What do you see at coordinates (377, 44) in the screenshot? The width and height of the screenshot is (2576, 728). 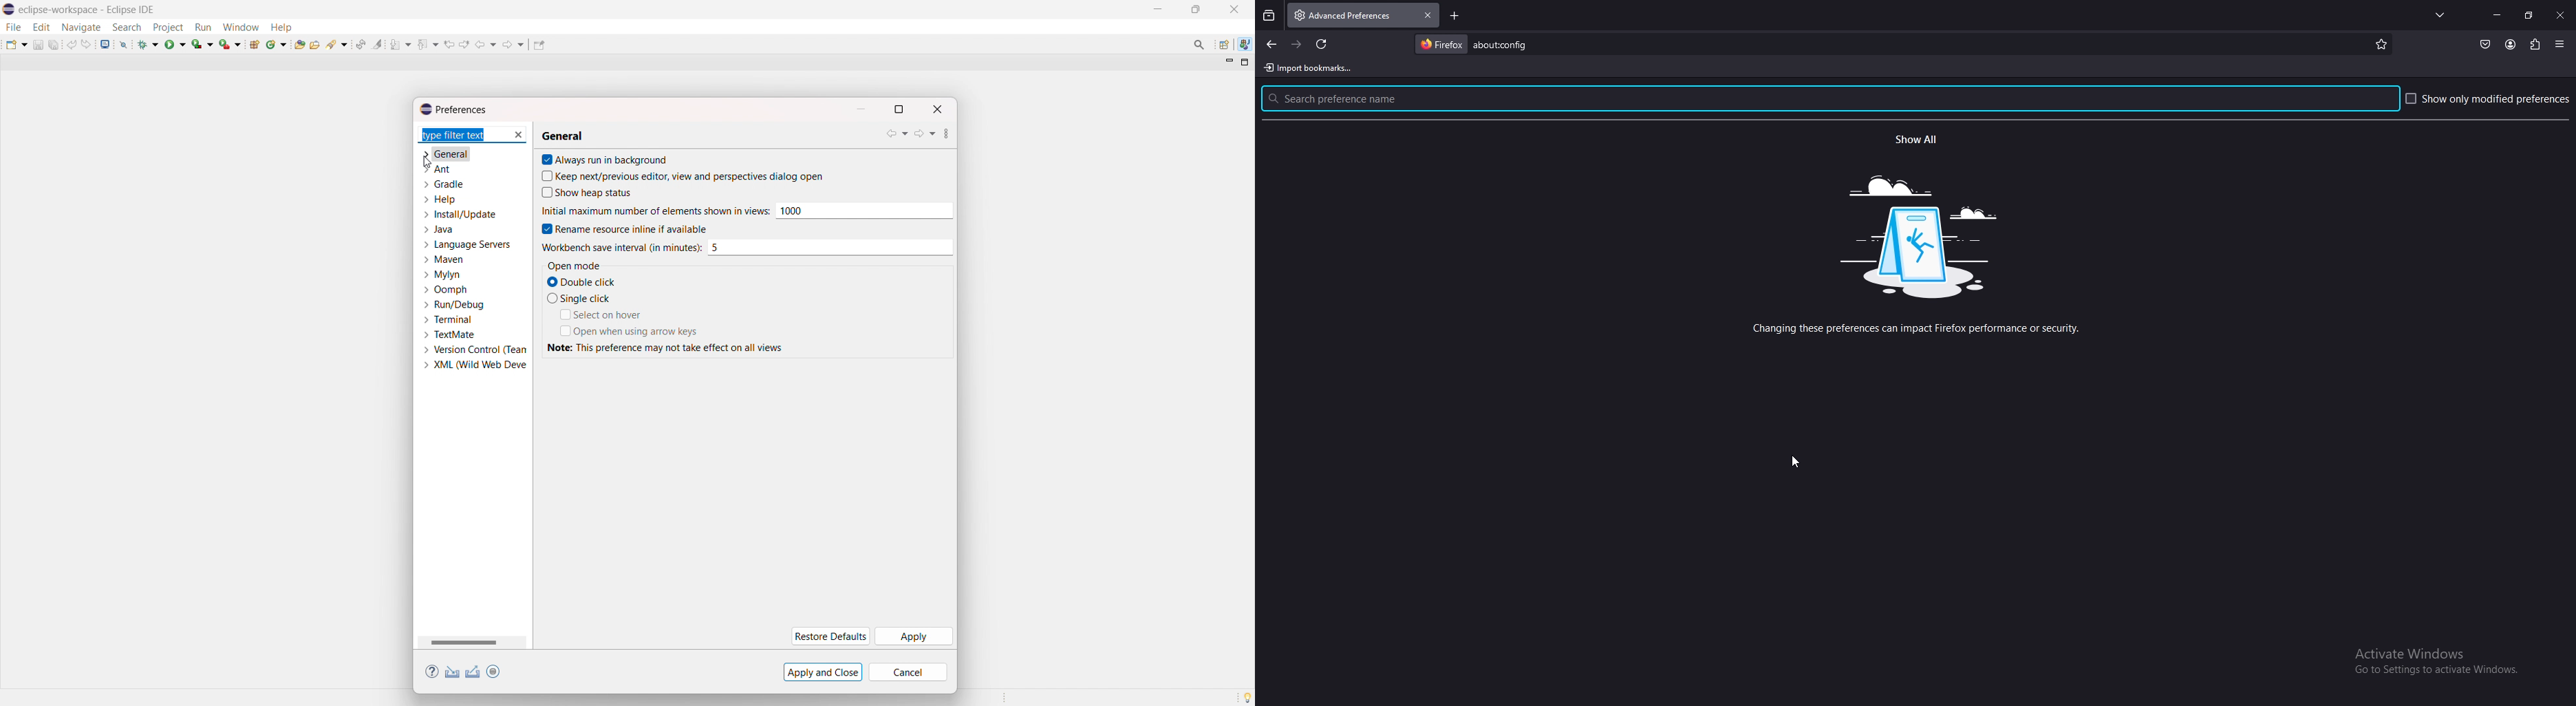 I see `toggle ant mark occurances` at bounding box center [377, 44].